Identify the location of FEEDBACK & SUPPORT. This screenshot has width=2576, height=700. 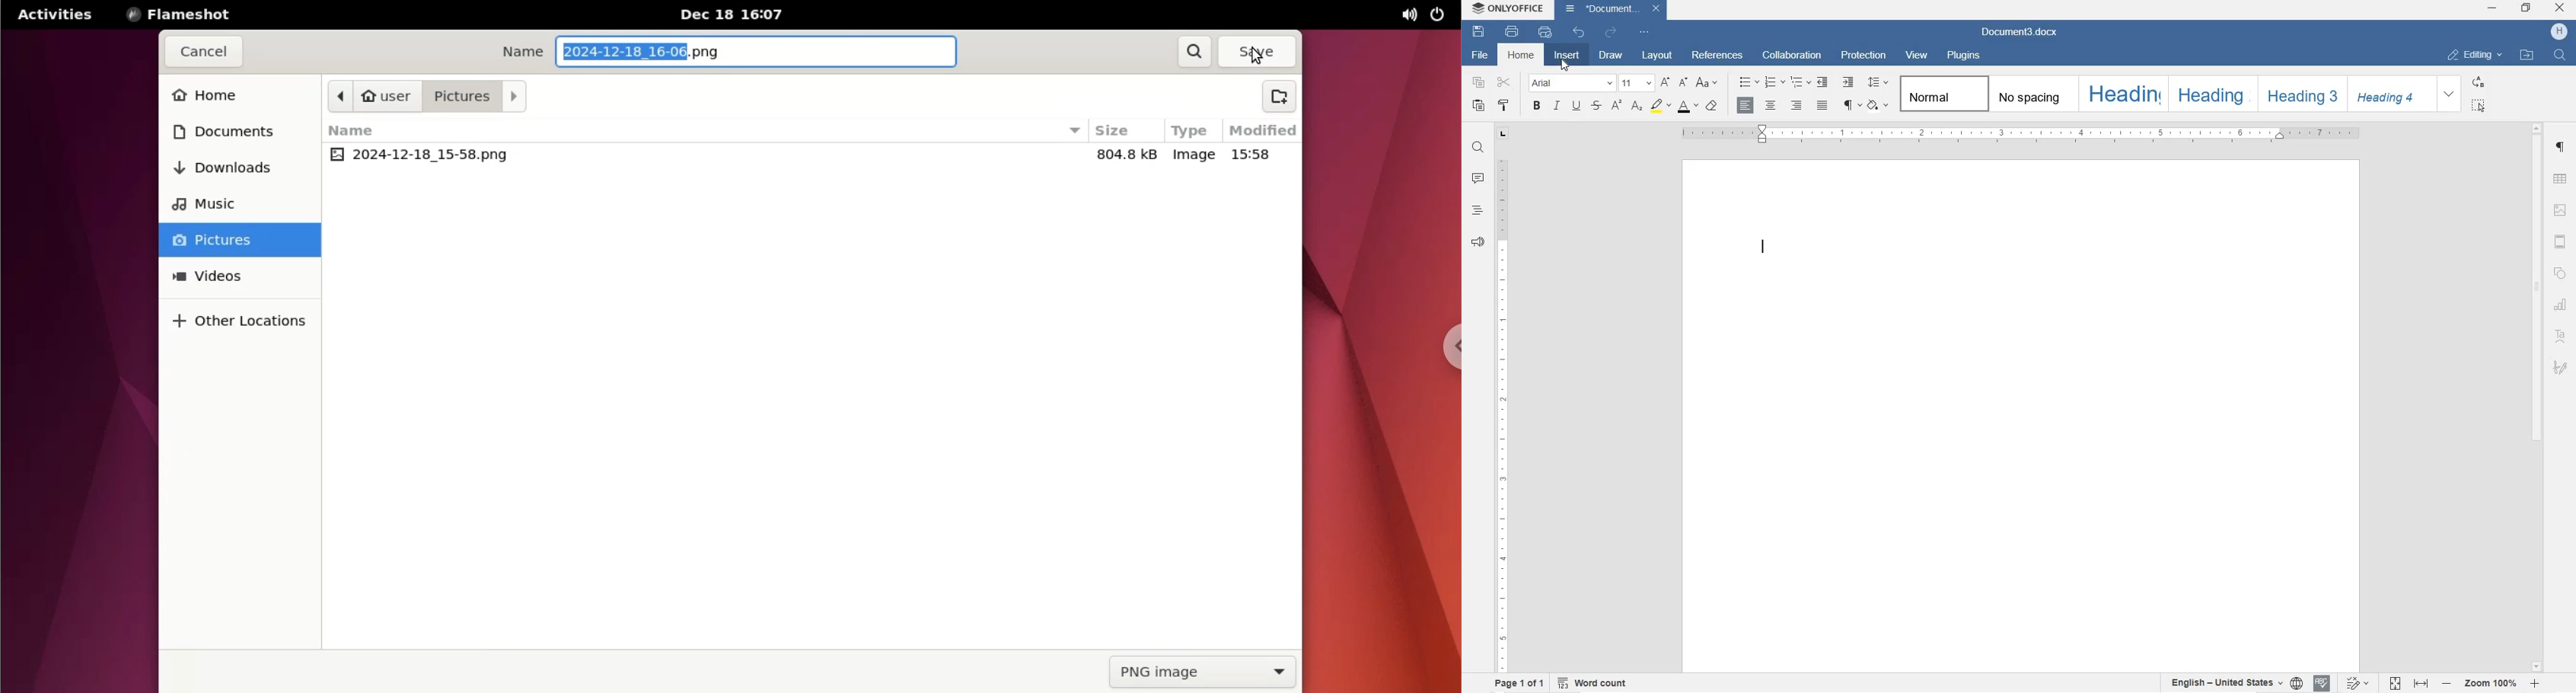
(1475, 242).